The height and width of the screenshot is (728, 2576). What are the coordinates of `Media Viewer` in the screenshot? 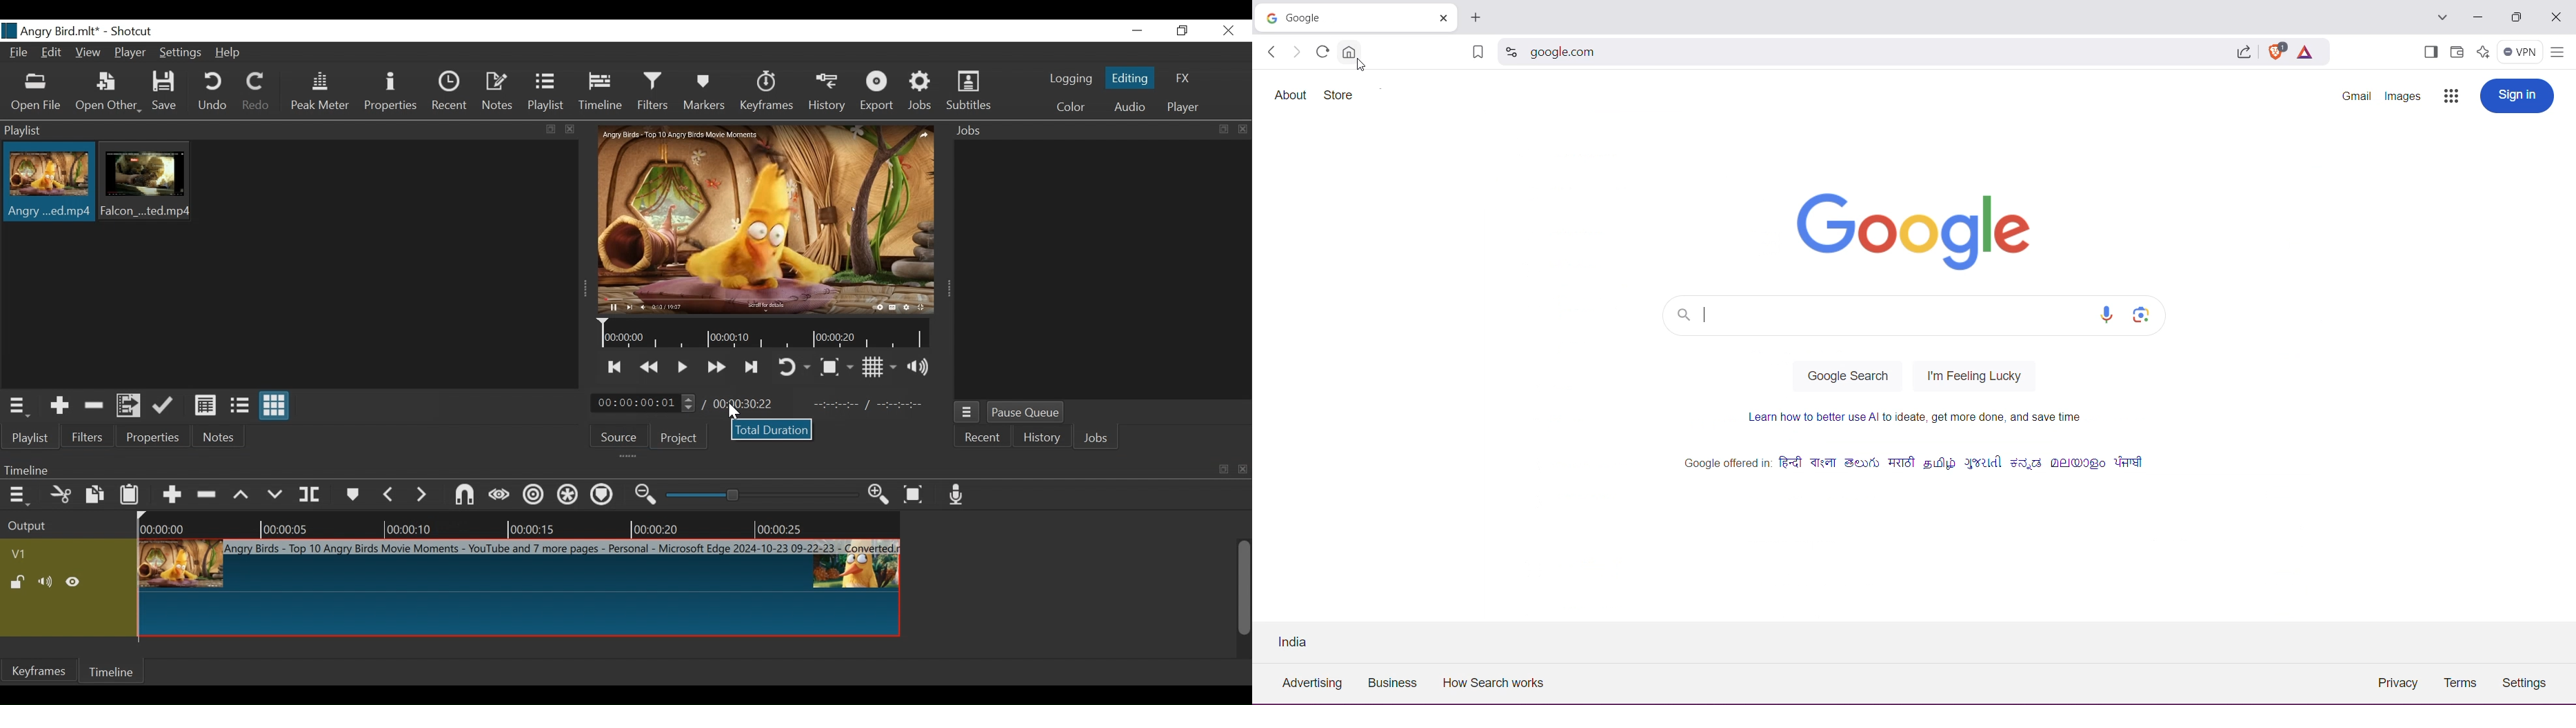 It's located at (767, 218).